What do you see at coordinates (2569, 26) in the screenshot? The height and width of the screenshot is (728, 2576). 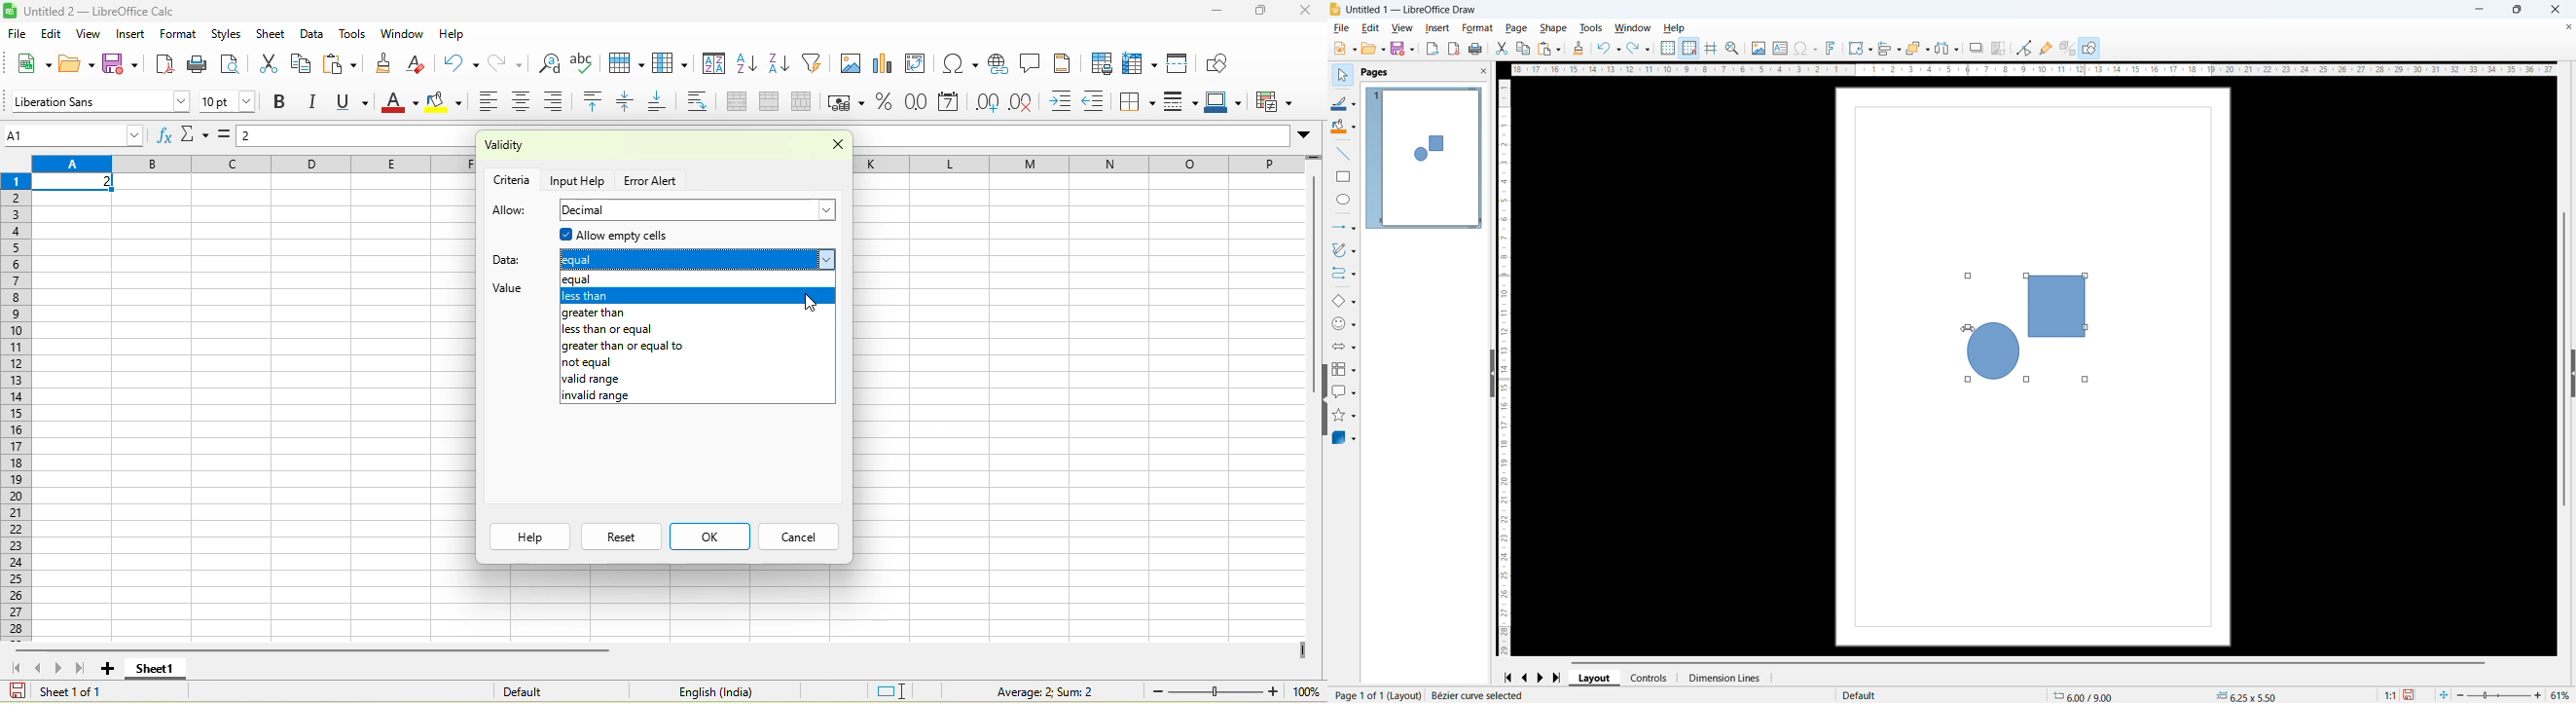 I see `Close document ` at bounding box center [2569, 26].